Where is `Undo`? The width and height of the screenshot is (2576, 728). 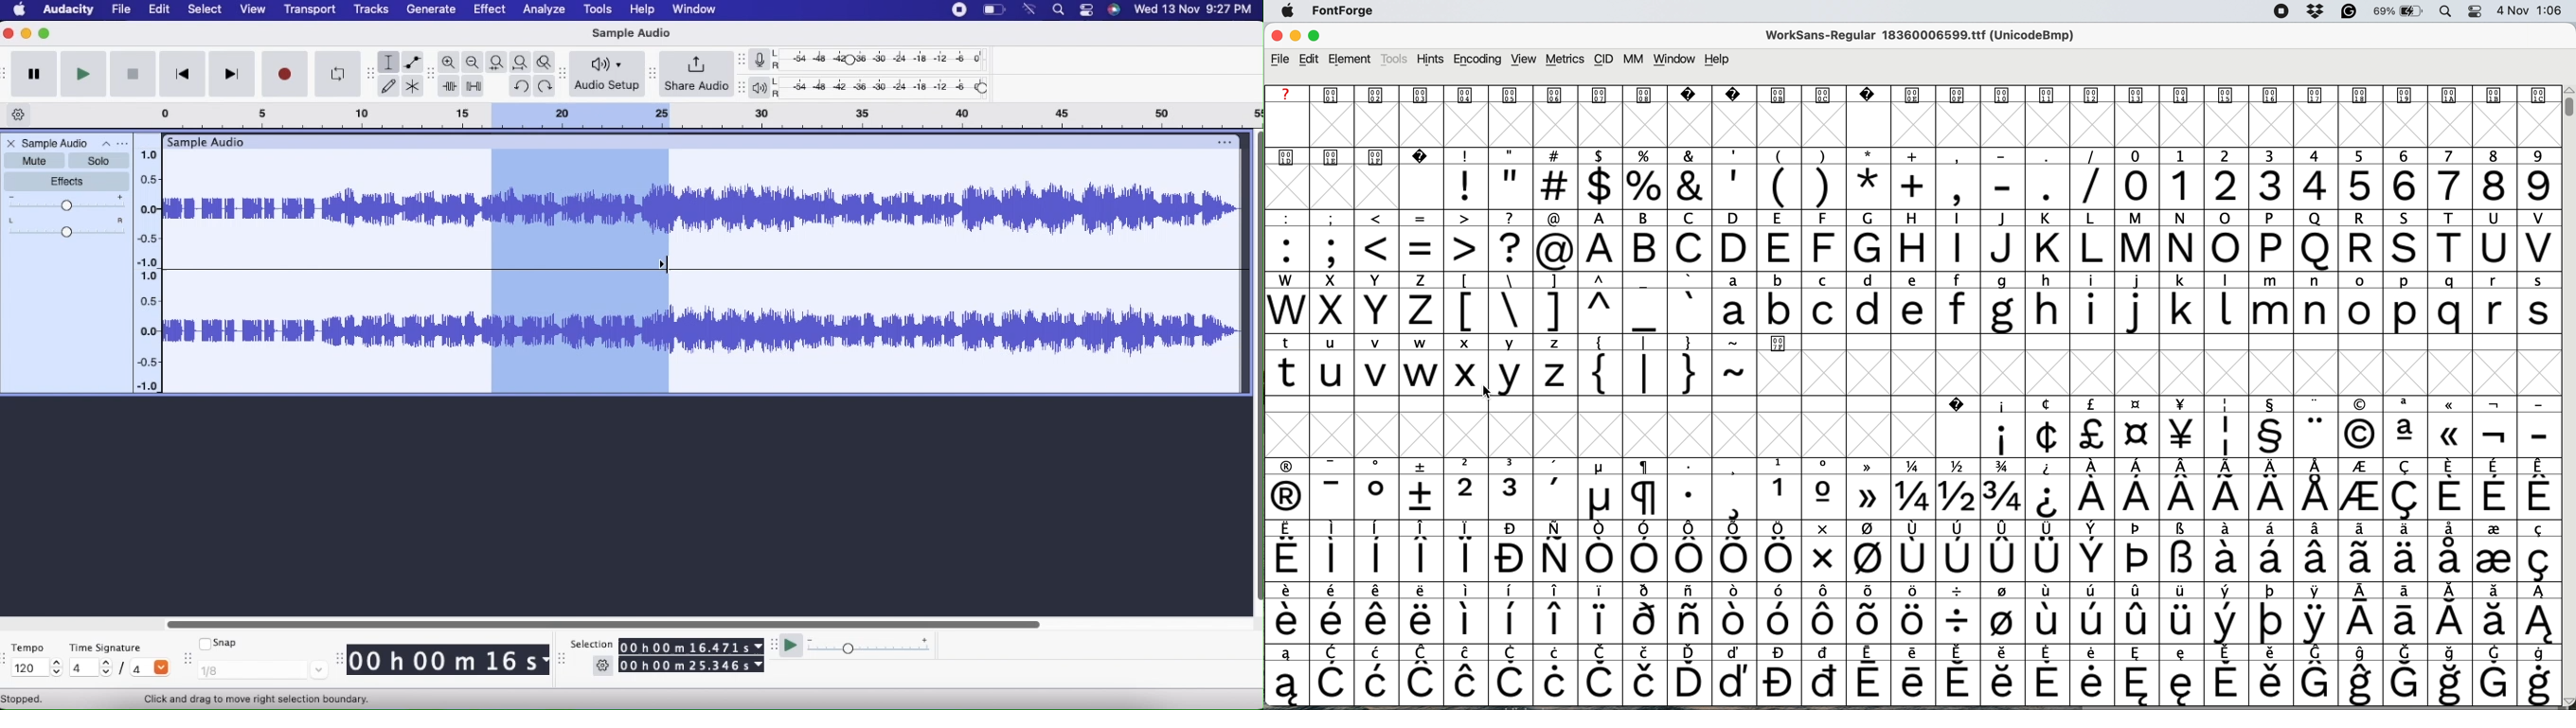
Undo is located at coordinates (520, 84).